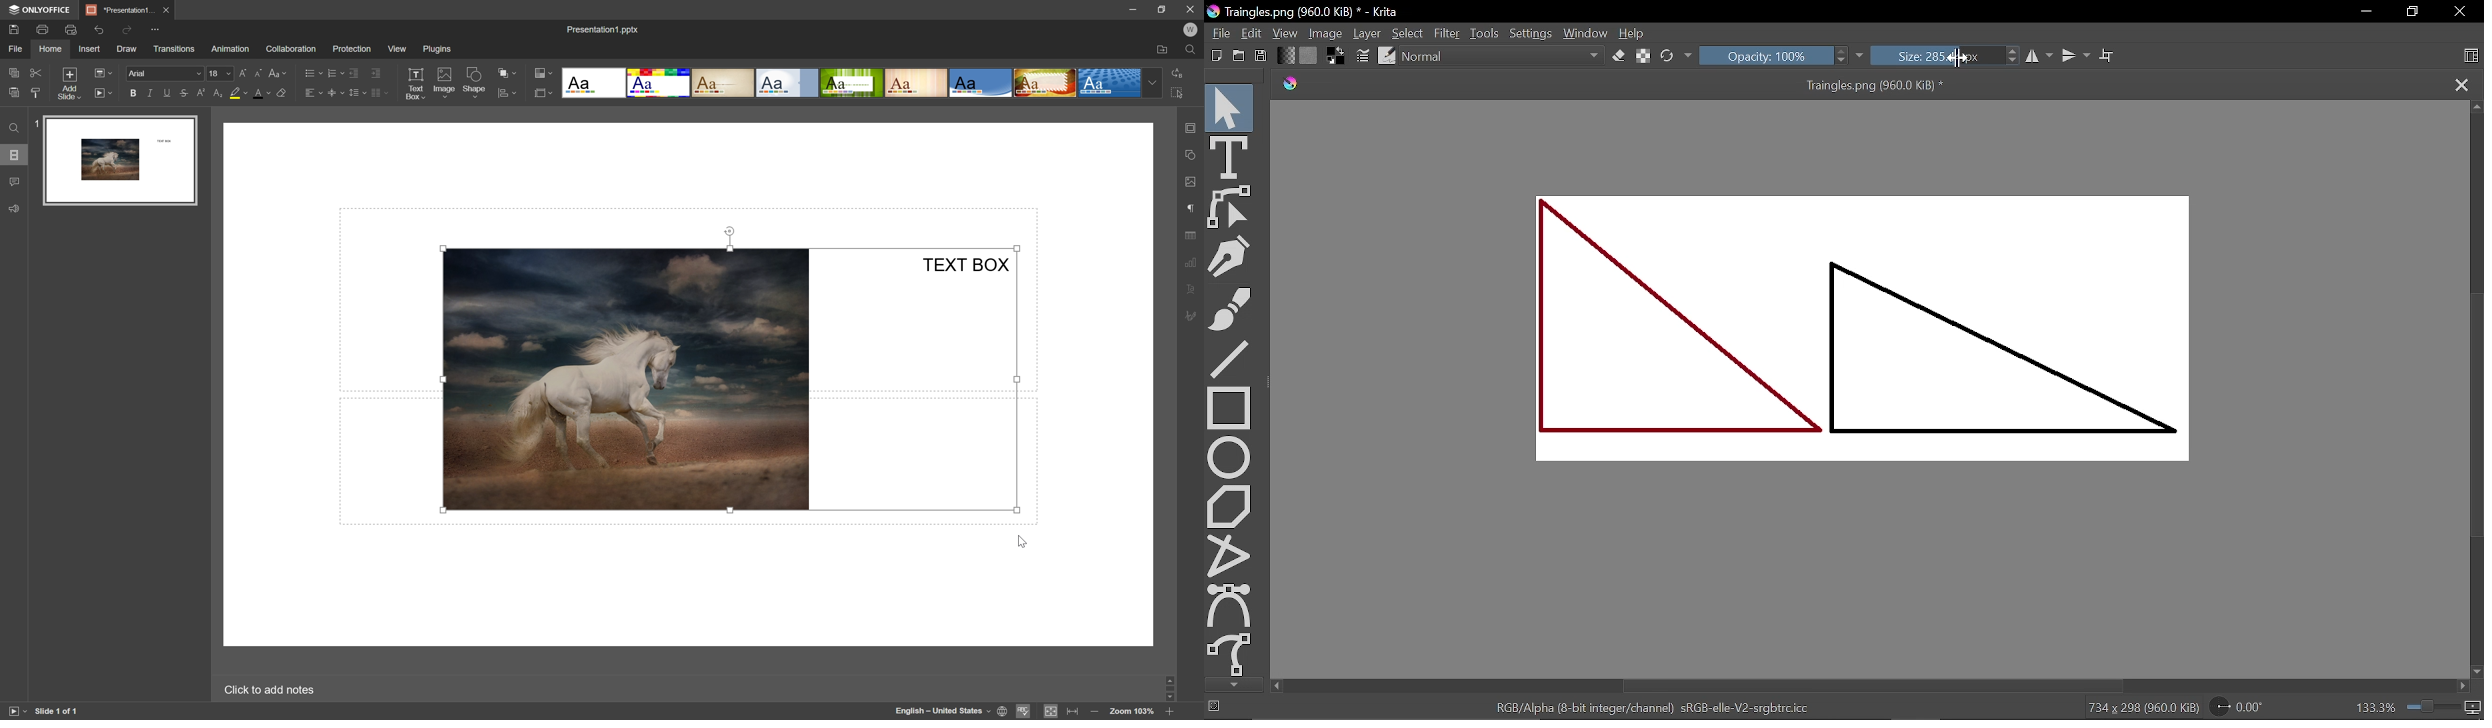 The width and height of the screenshot is (2492, 728). I want to click on Polygon tool, so click(1232, 506).